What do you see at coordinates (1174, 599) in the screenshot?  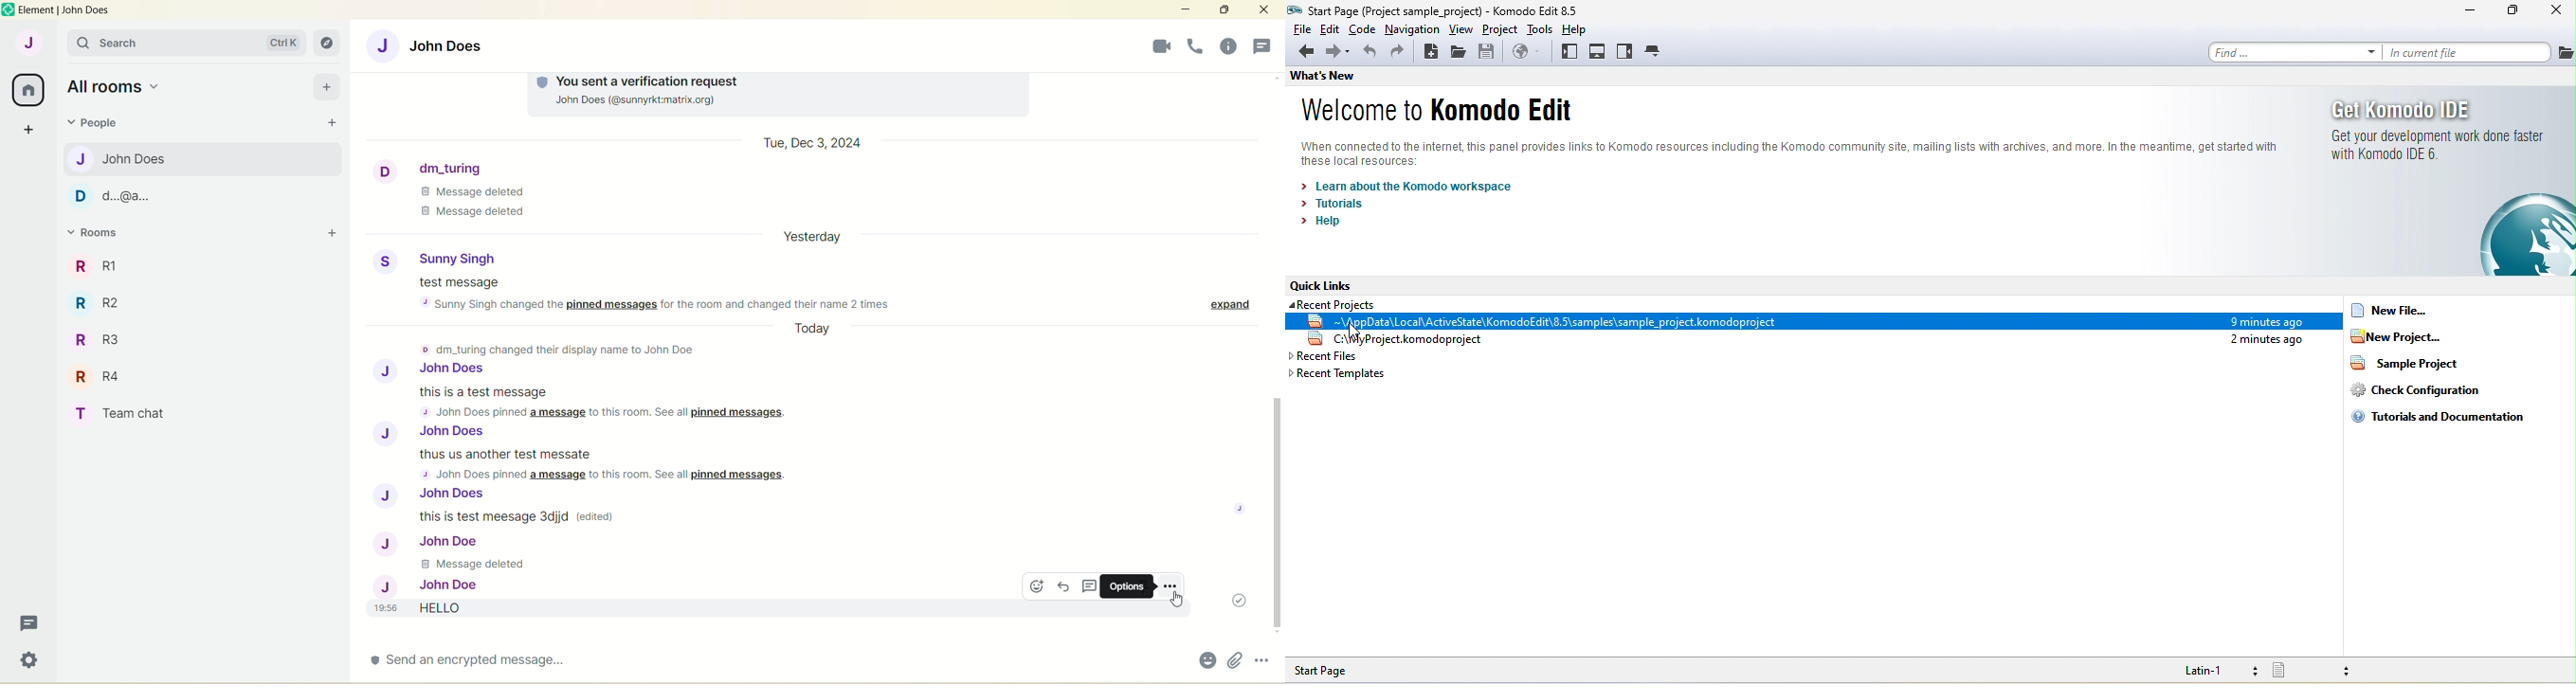 I see `Cursor` at bounding box center [1174, 599].